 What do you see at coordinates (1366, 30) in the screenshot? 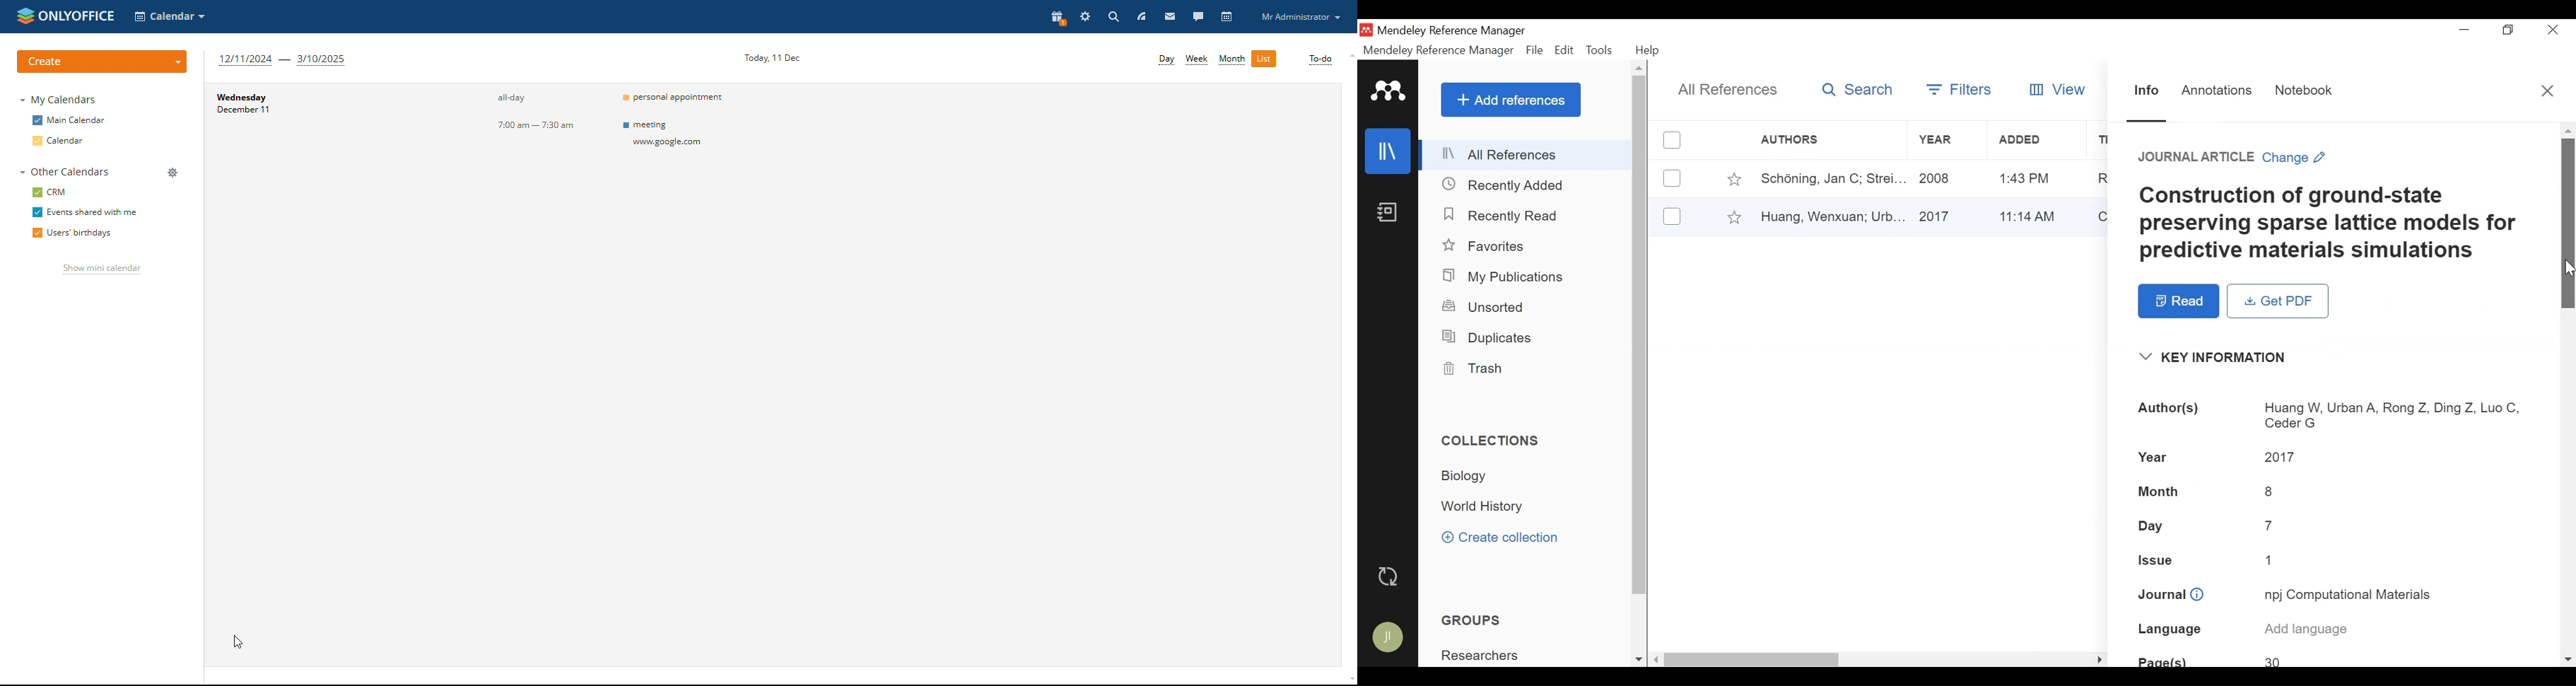
I see `Mendeley Desktop Icon` at bounding box center [1366, 30].